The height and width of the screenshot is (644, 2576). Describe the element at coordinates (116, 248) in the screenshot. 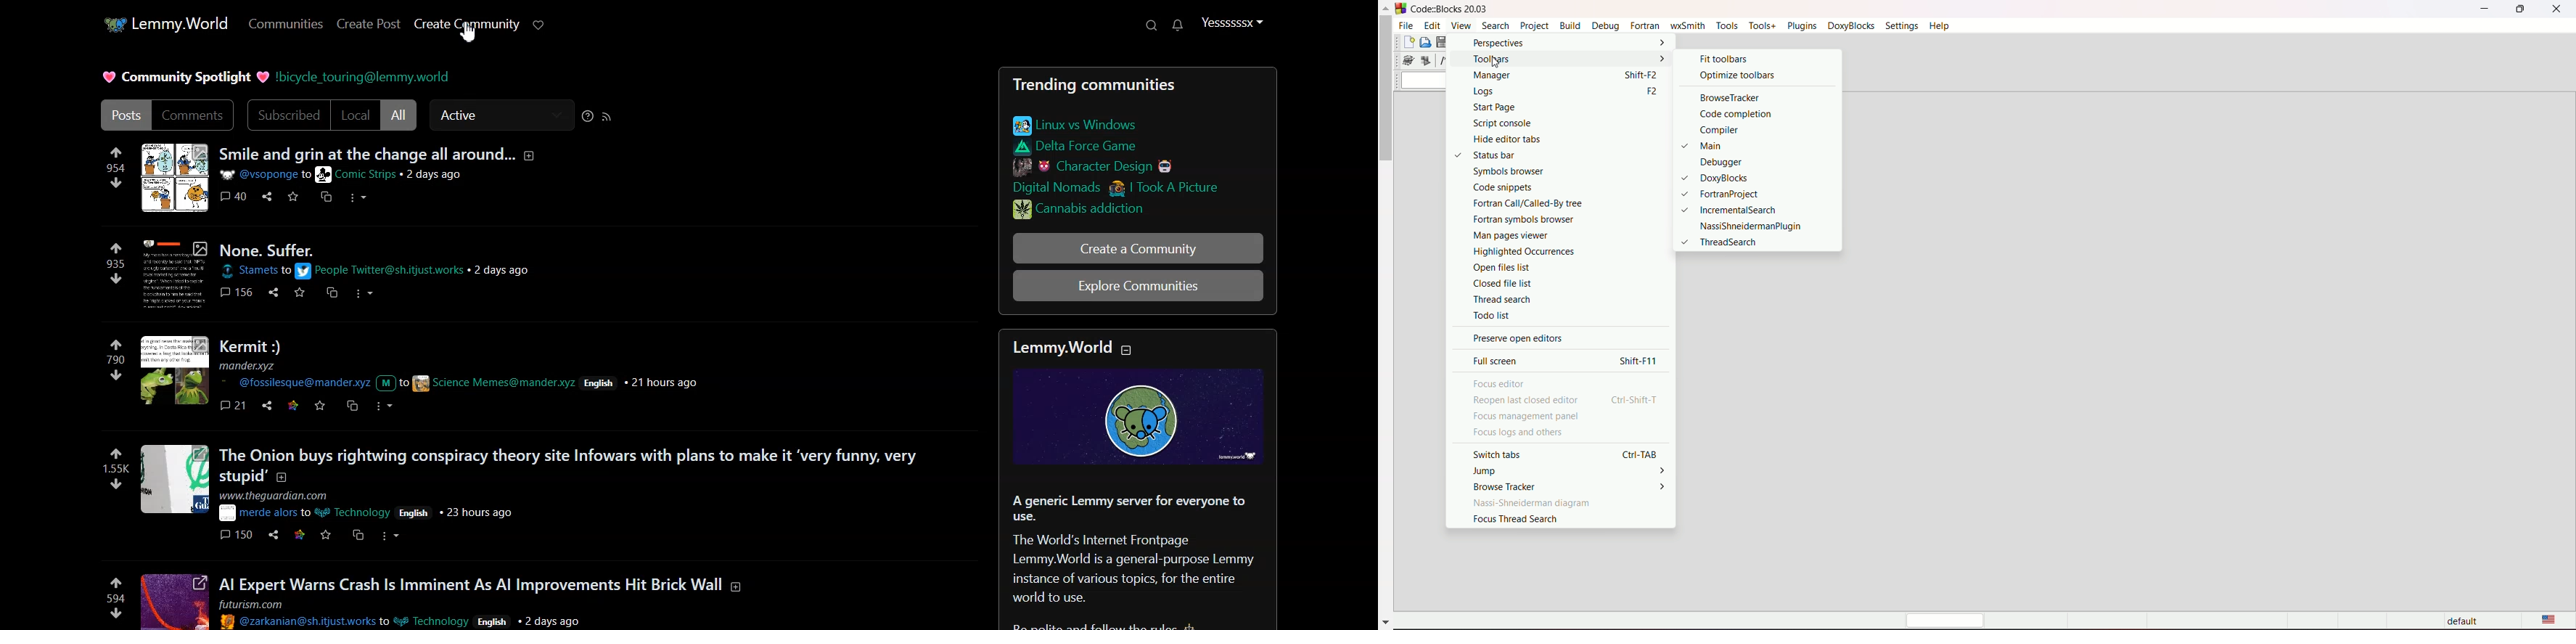

I see `upvote` at that location.